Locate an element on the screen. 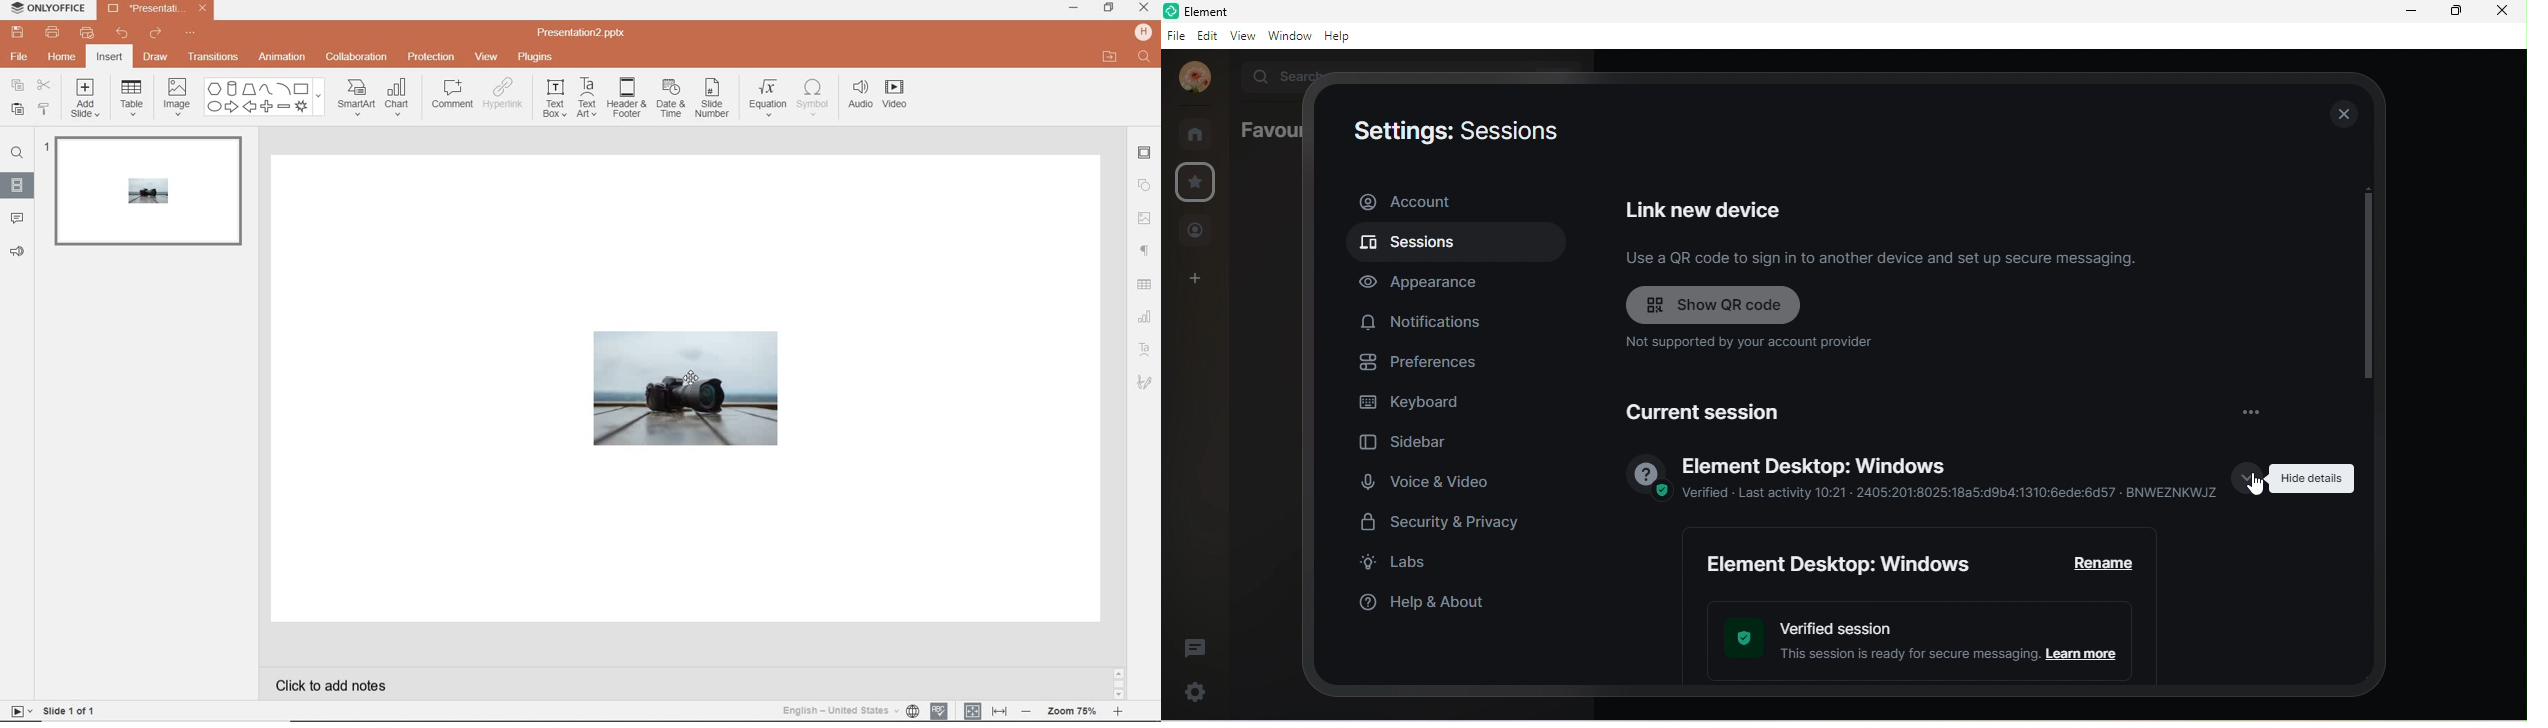 This screenshot has width=2548, height=728. text art is located at coordinates (587, 100).